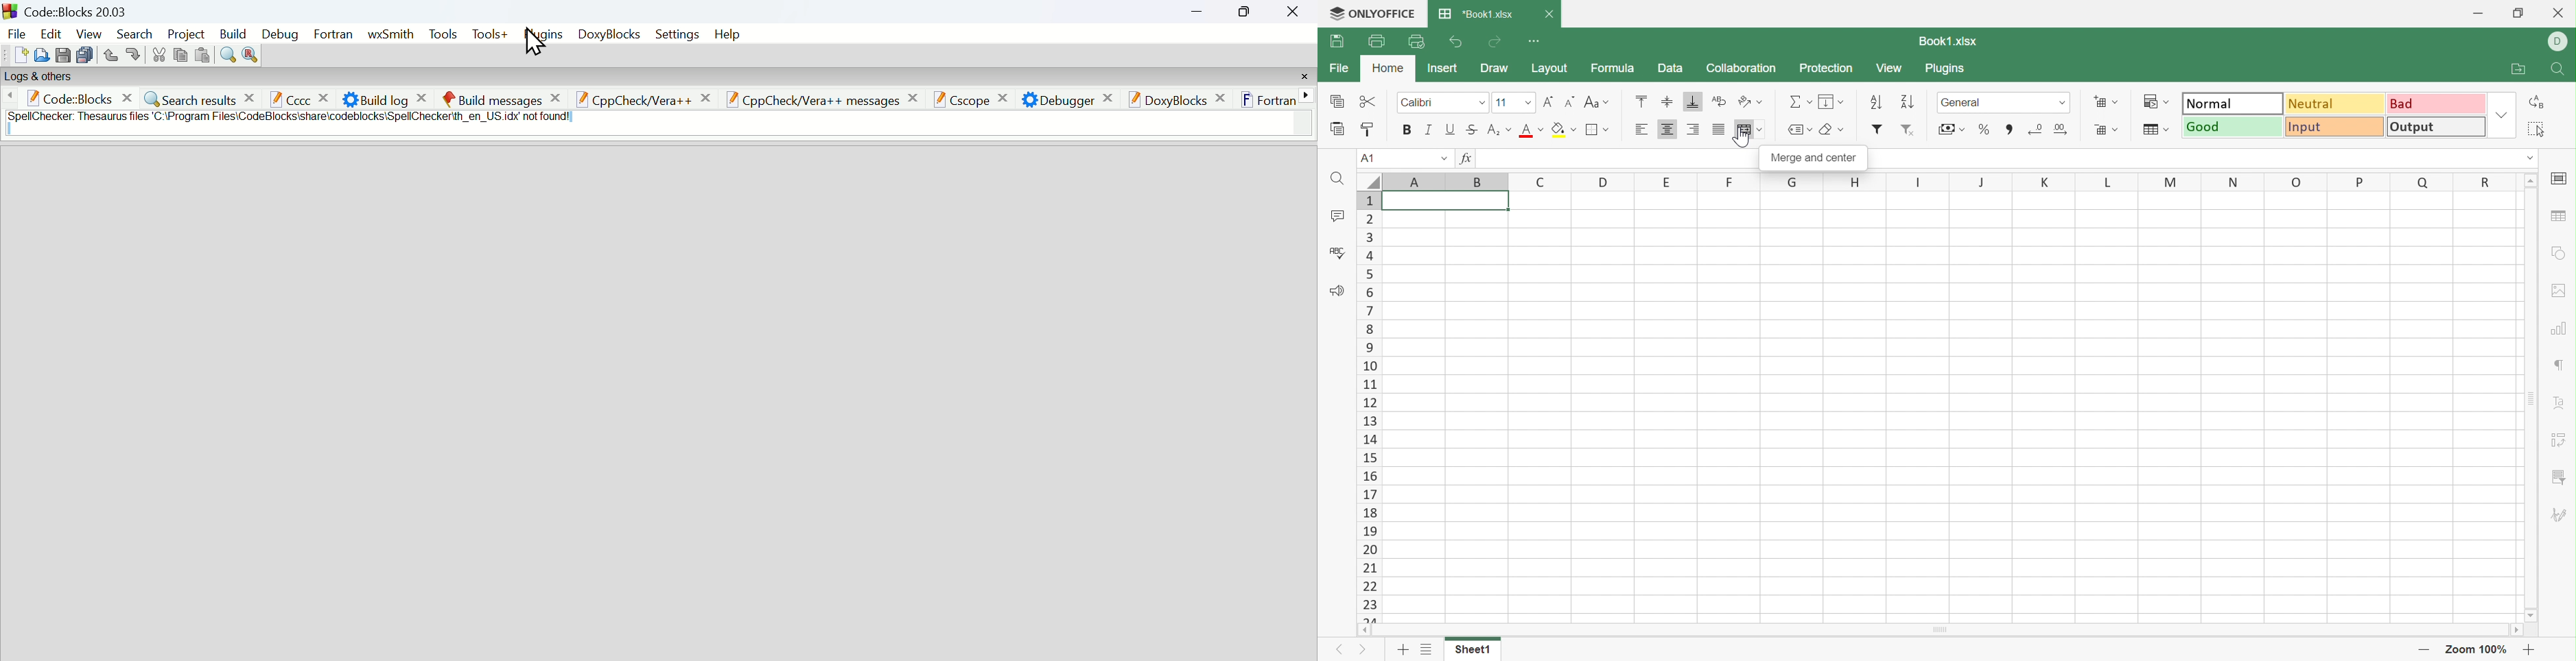 The width and height of the screenshot is (2576, 672). I want to click on Close, so click(2559, 12).